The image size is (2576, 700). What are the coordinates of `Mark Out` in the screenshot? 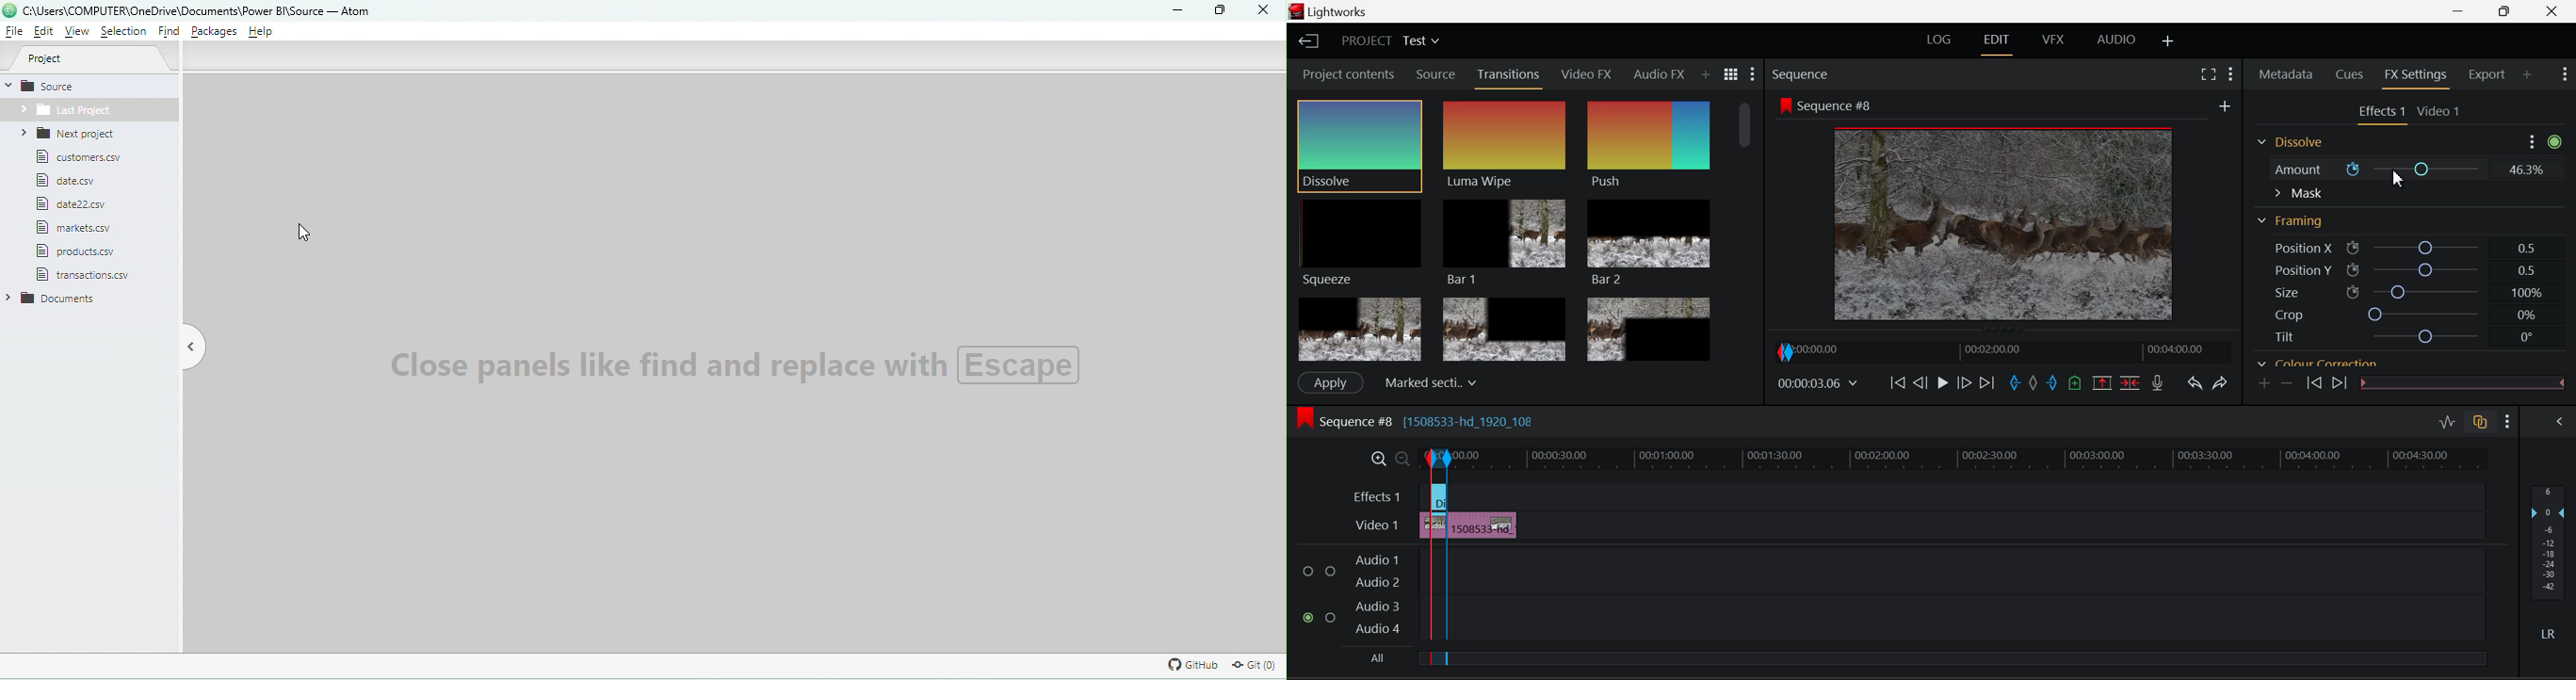 It's located at (2053, 385).